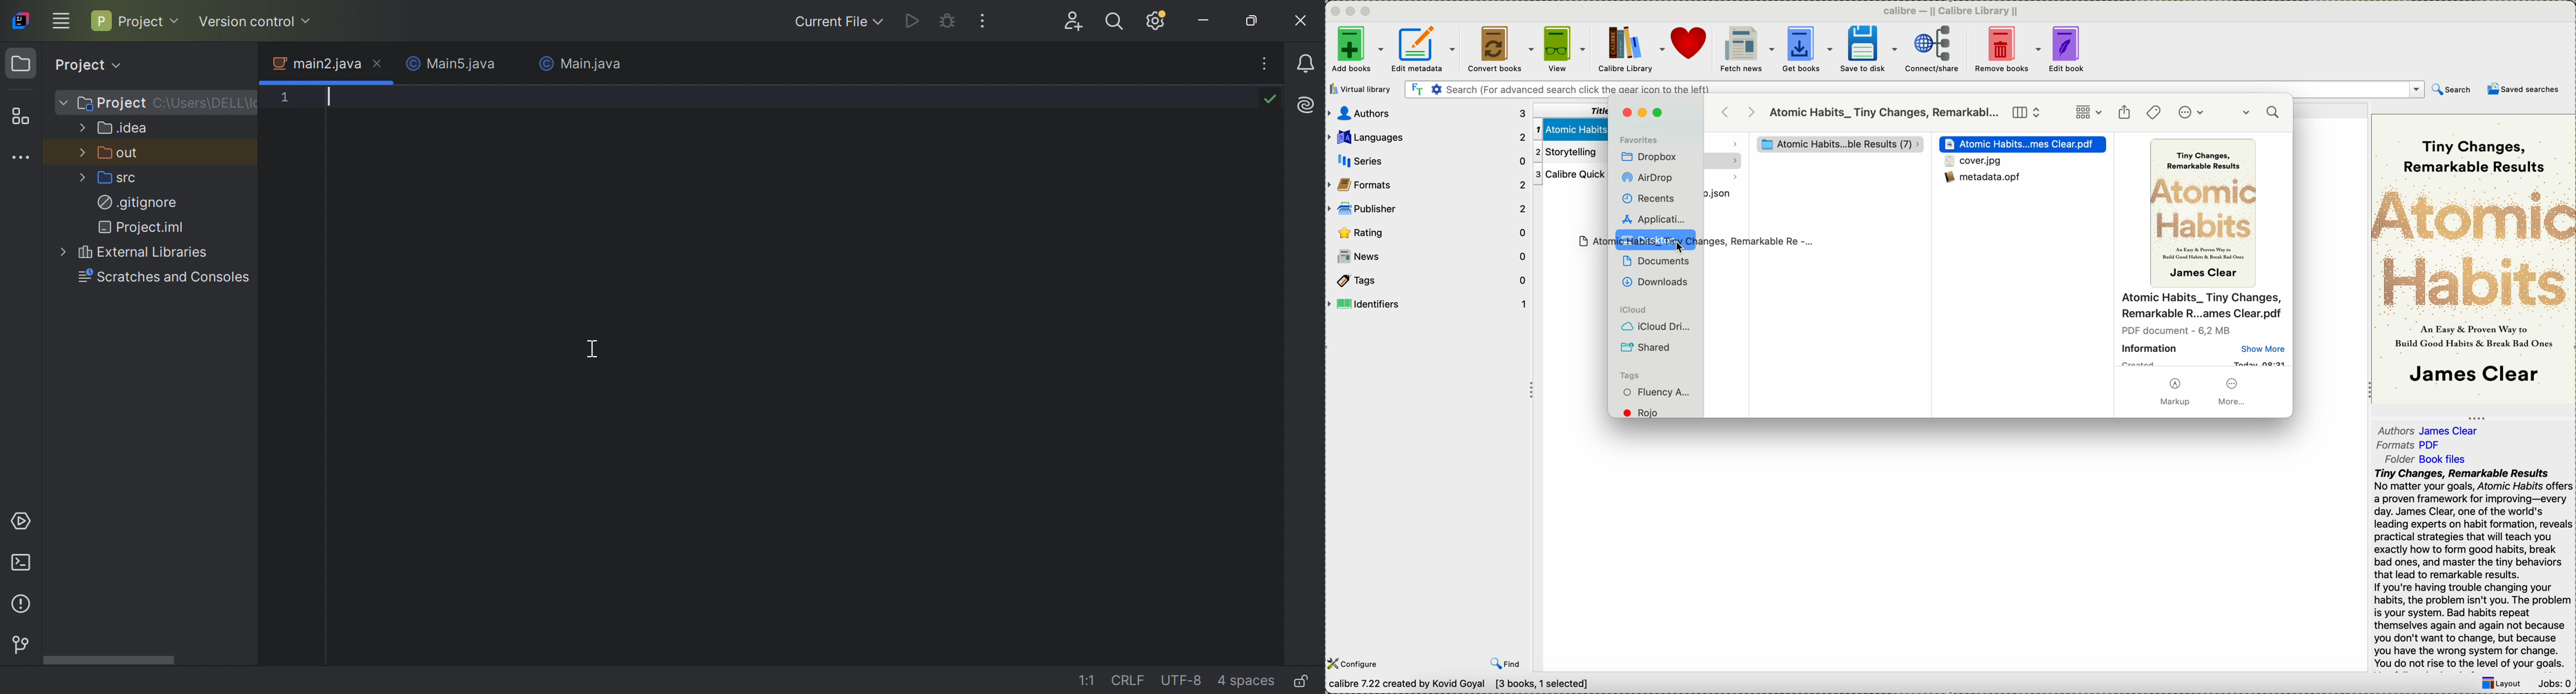  What do you see at coordinates (2234, 392) in the screenshot?
I see `more` at bounding box center [2234, 392].